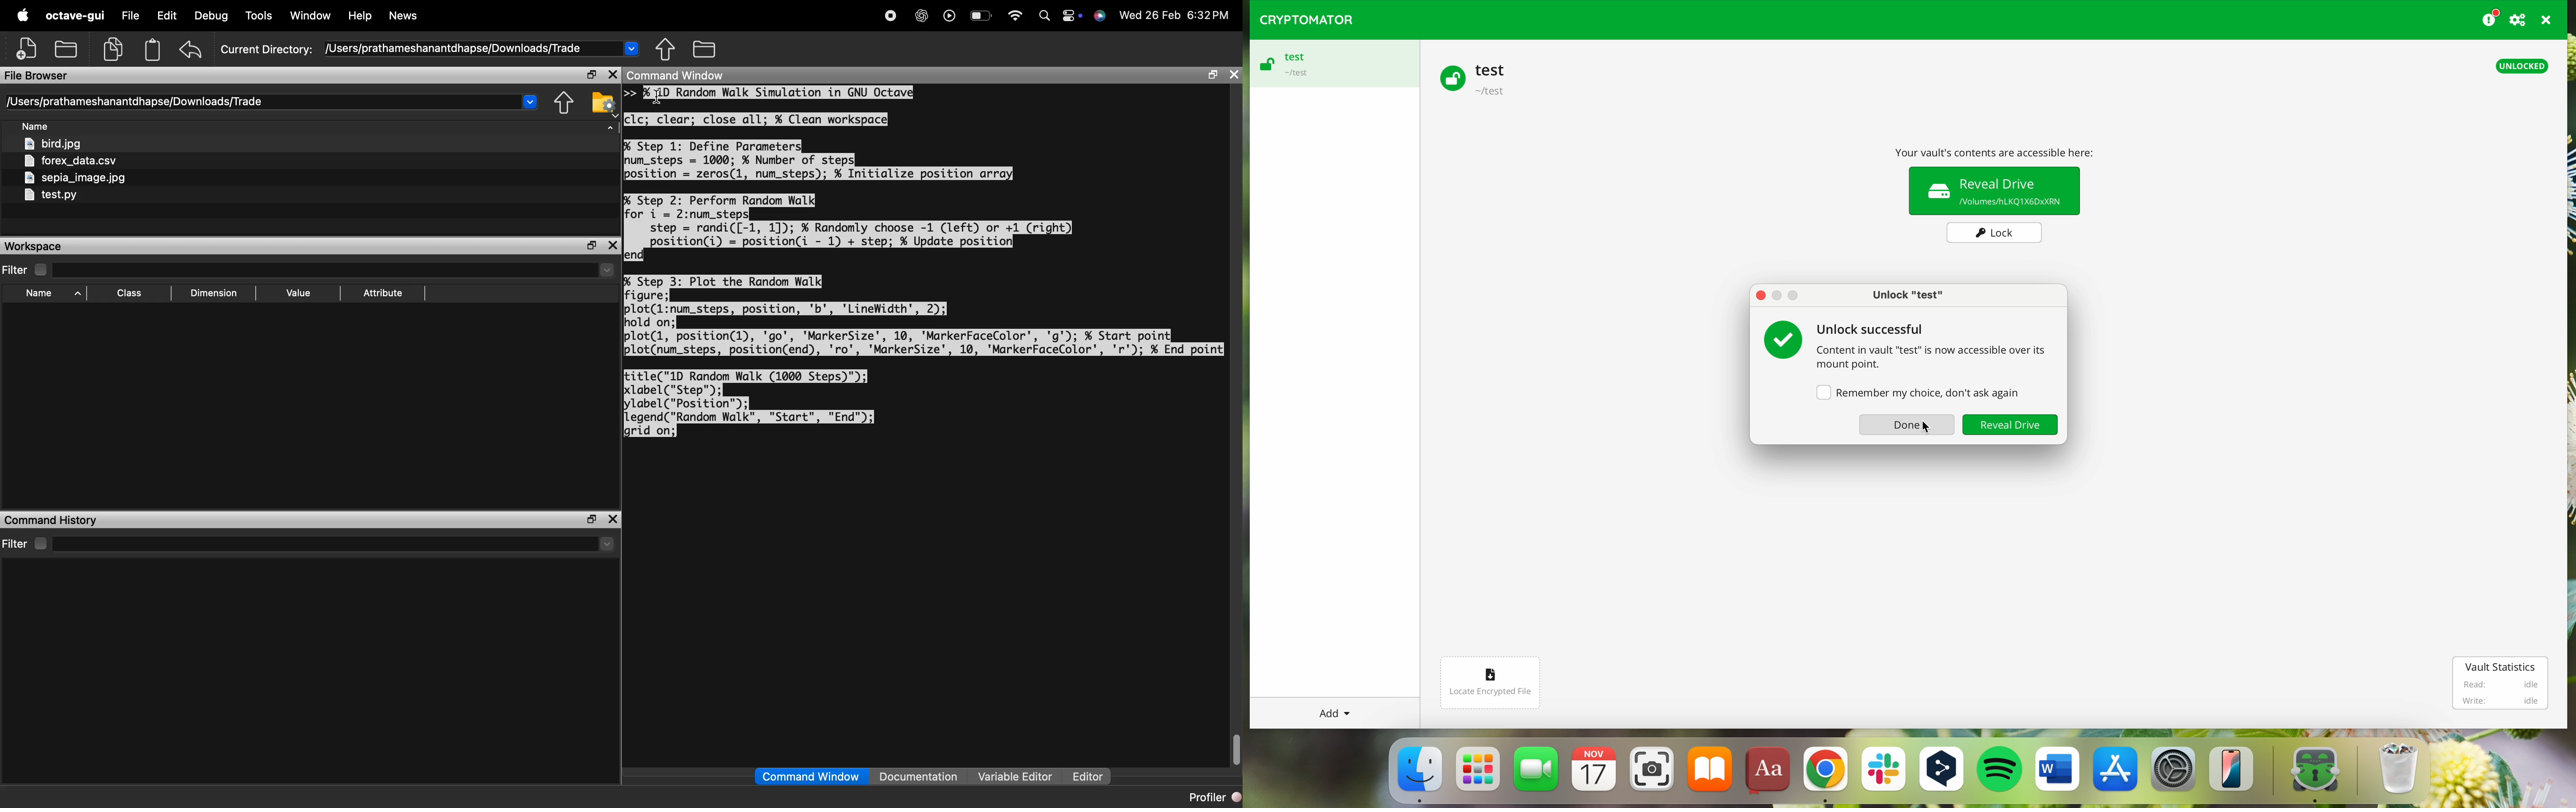  What do you see at coordinates (301, 292) in the screenshot?
I see `value` at bounding box center [301, 292].